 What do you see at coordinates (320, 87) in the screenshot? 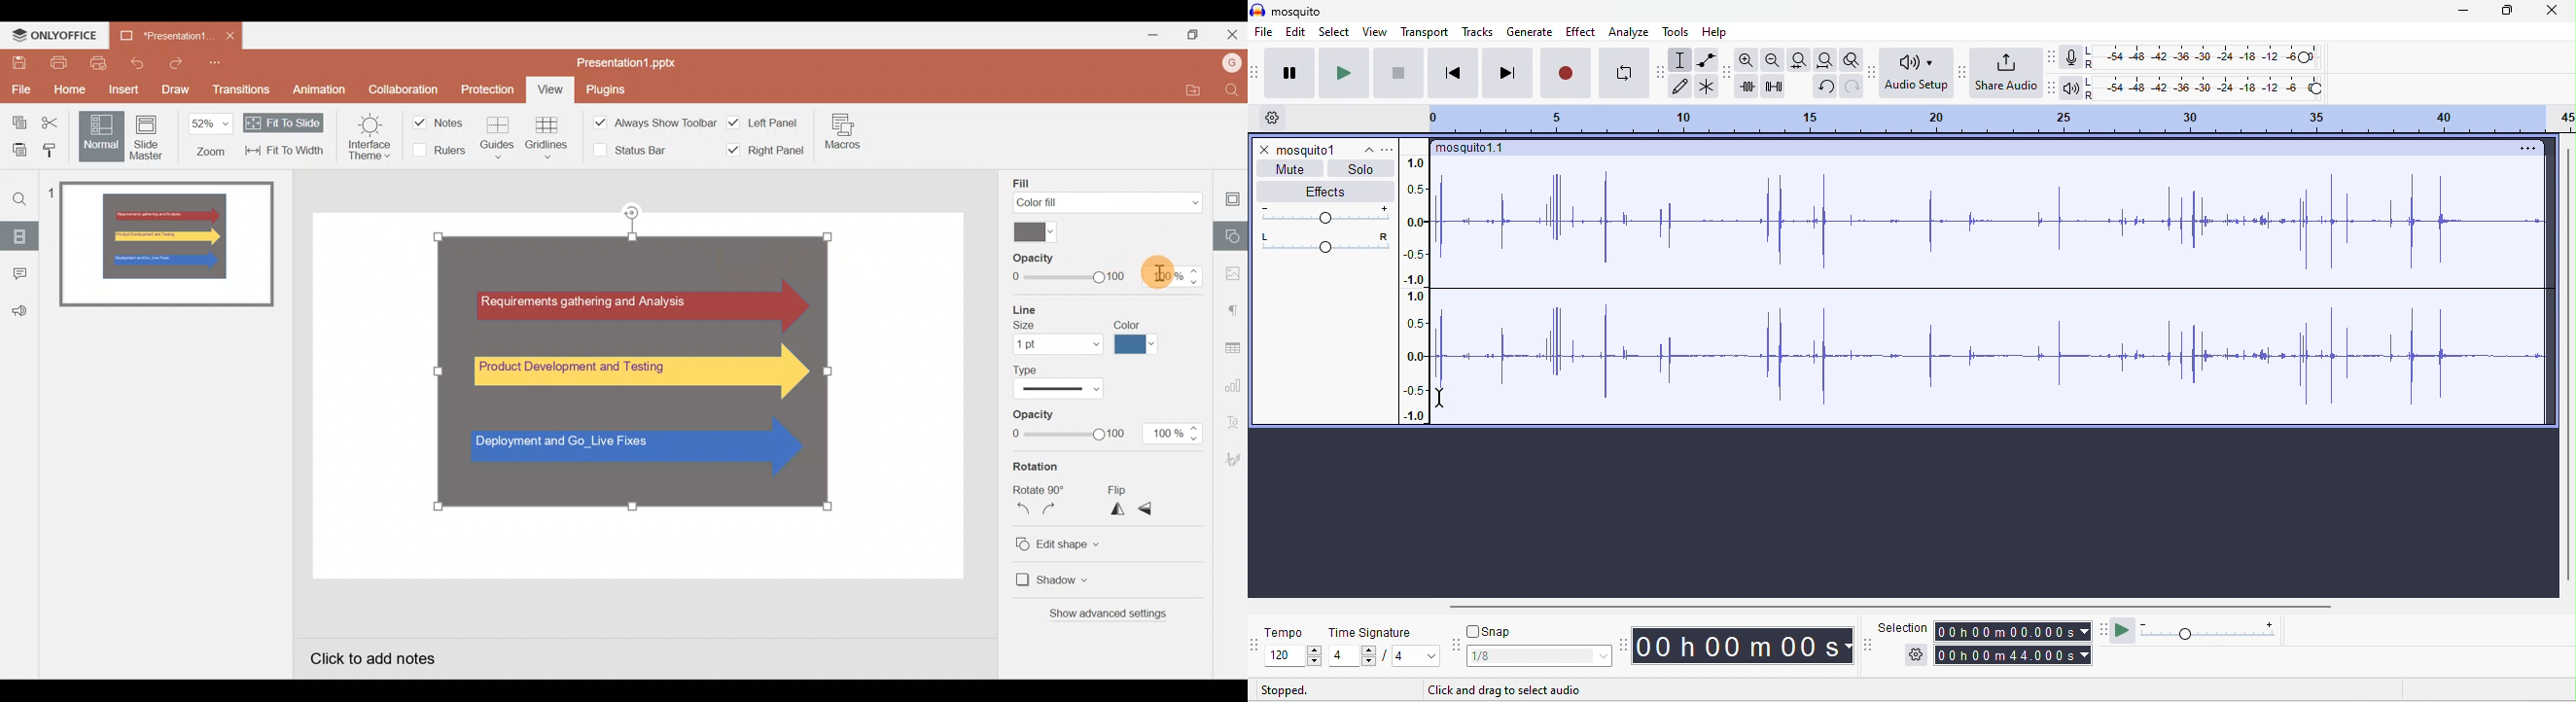
I see `Animation` at bounding box center [320, 87].